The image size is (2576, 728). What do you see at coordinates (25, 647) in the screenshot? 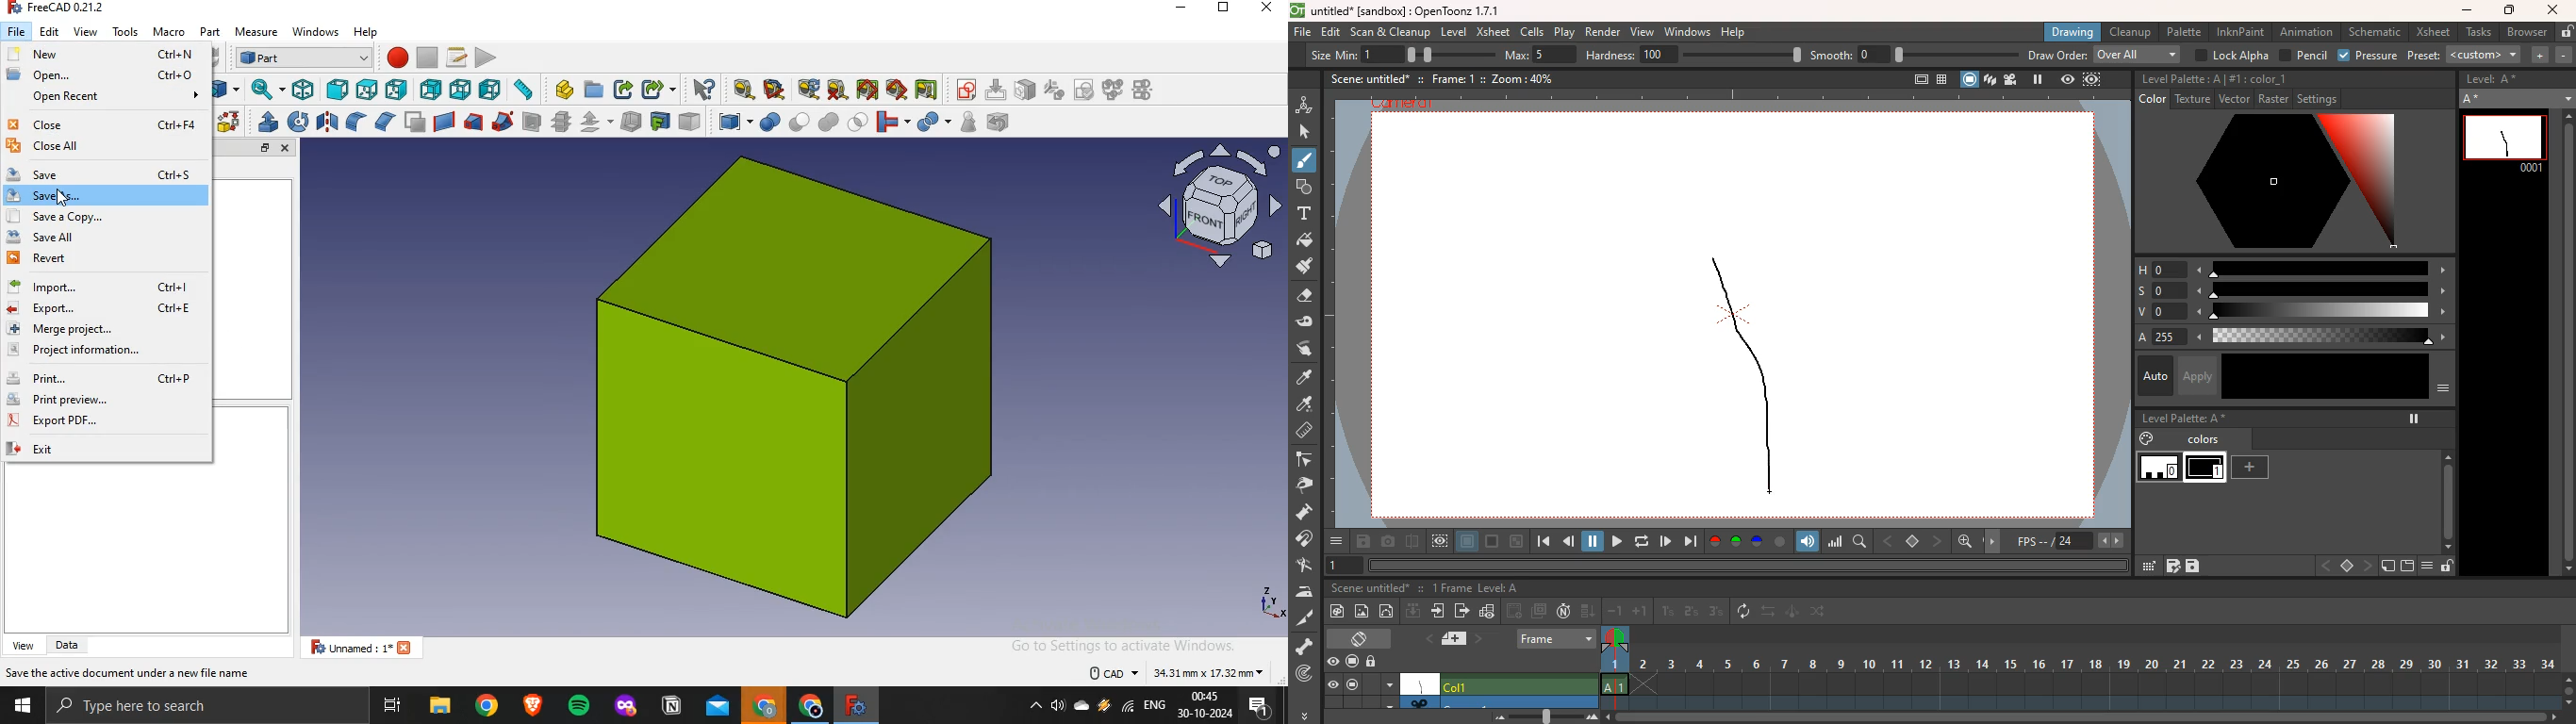
I see `view` at bounding box center [25, 647].